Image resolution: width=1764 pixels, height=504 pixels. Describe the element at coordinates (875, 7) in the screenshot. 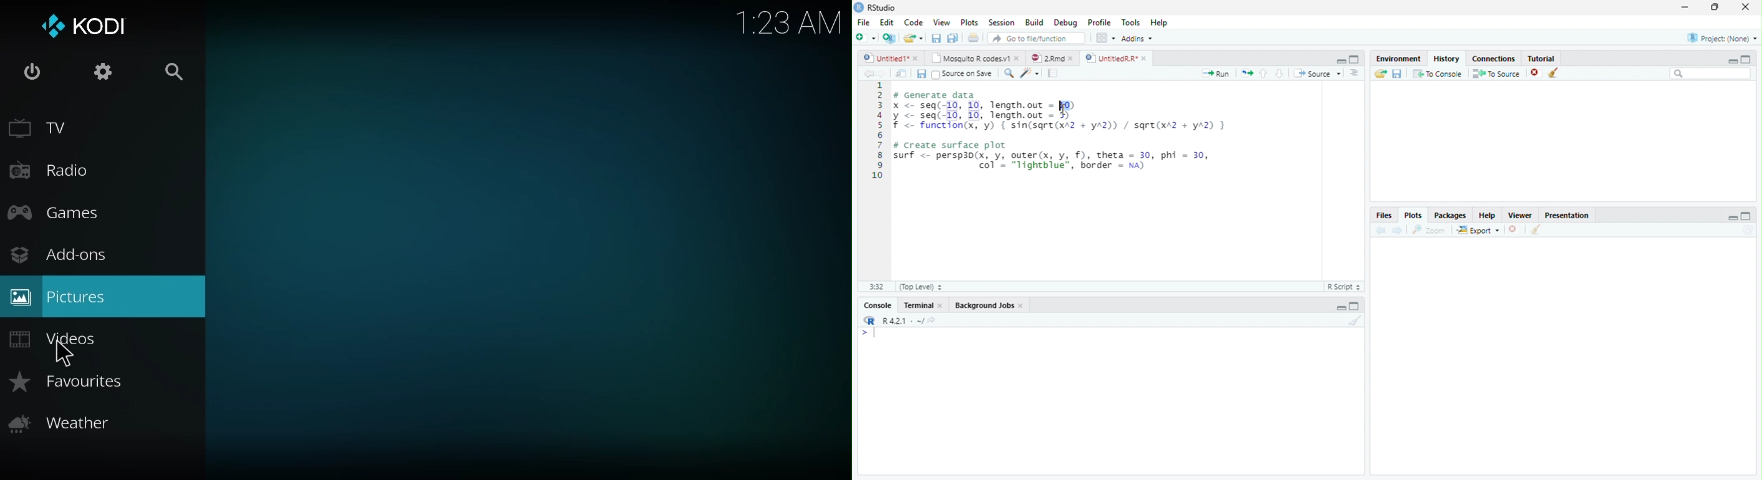

I see `RStudio` at that location.